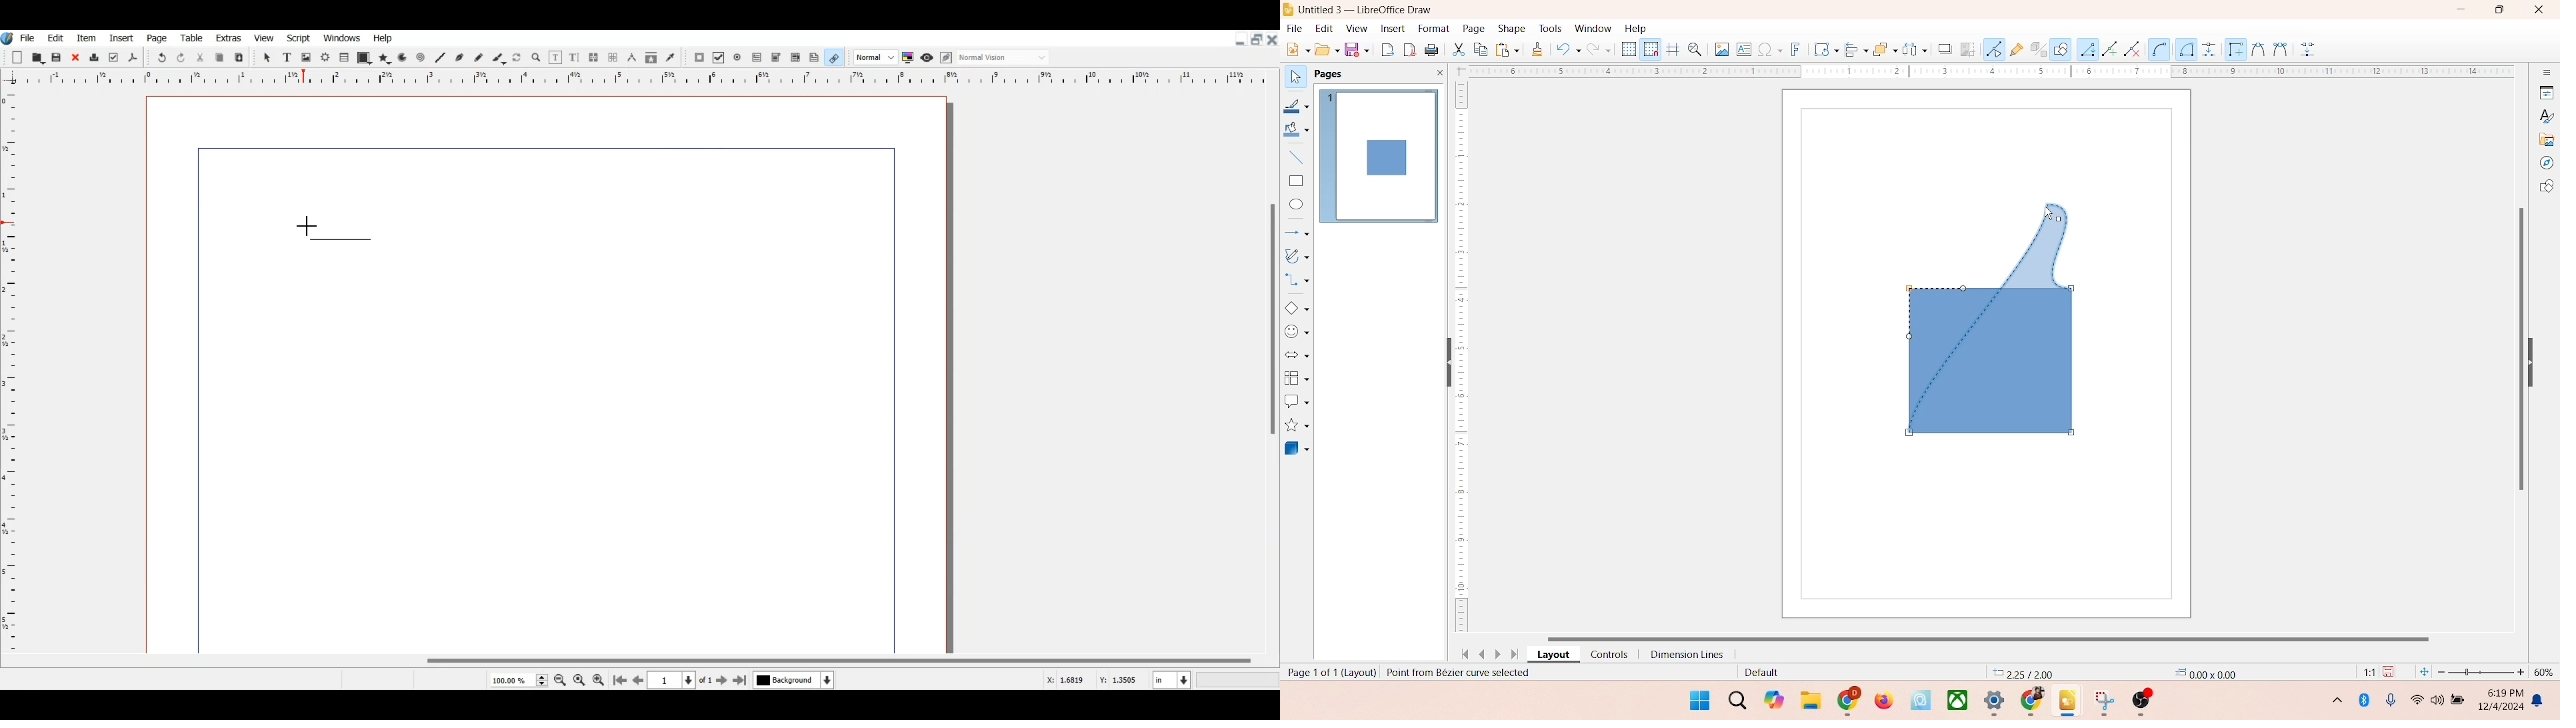 The image size is (2576, 728). I want to click on Edit points tool, so click(2233, 48).